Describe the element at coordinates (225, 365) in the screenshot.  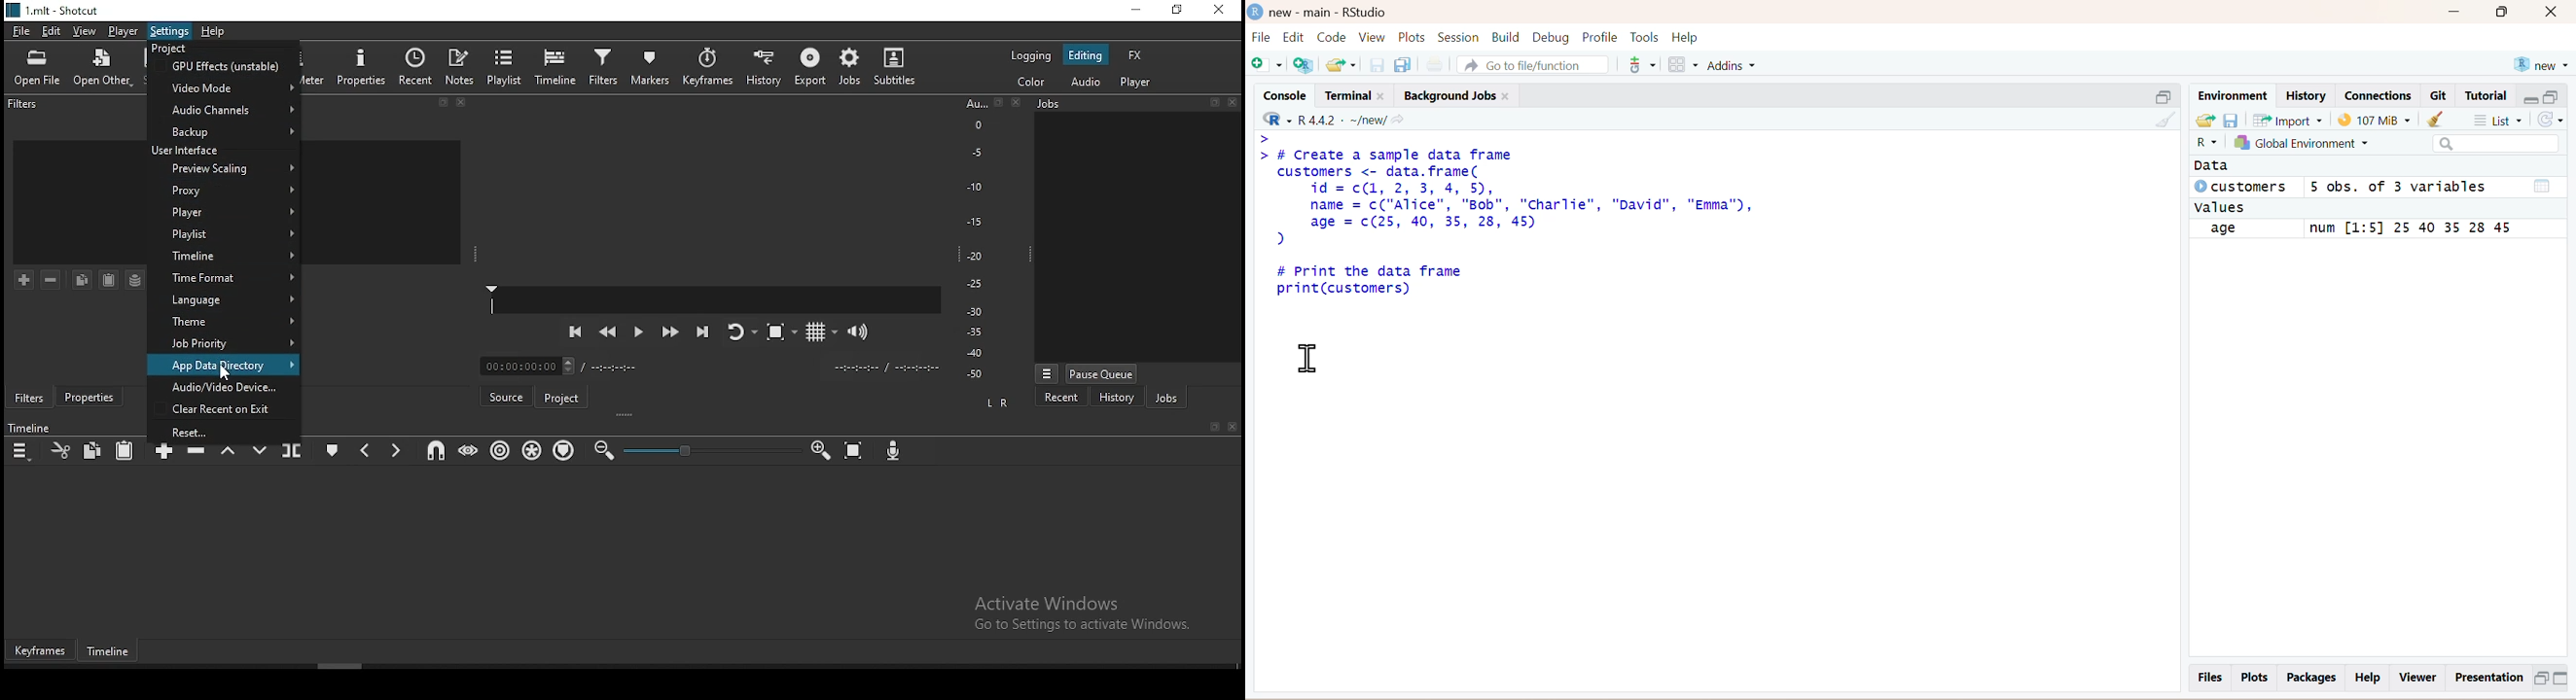
I see `app data directory` at that location.